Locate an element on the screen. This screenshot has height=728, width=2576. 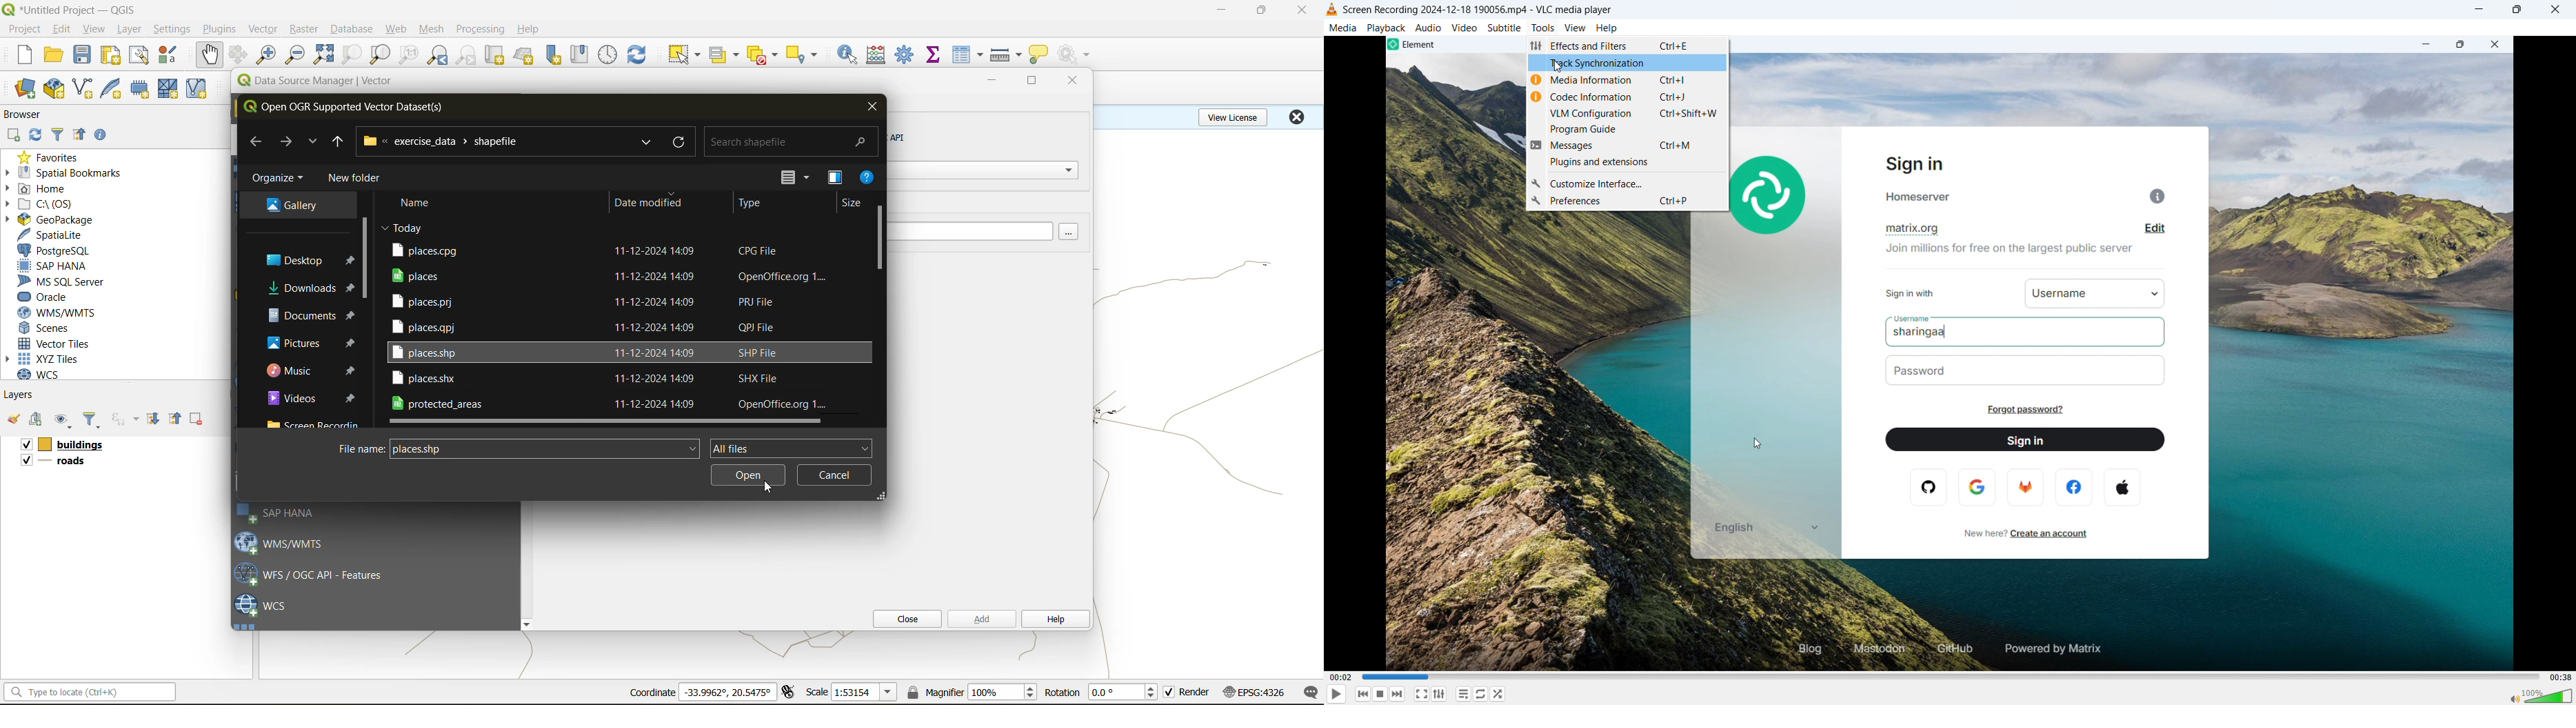
back is located at coordinates (256, 141).